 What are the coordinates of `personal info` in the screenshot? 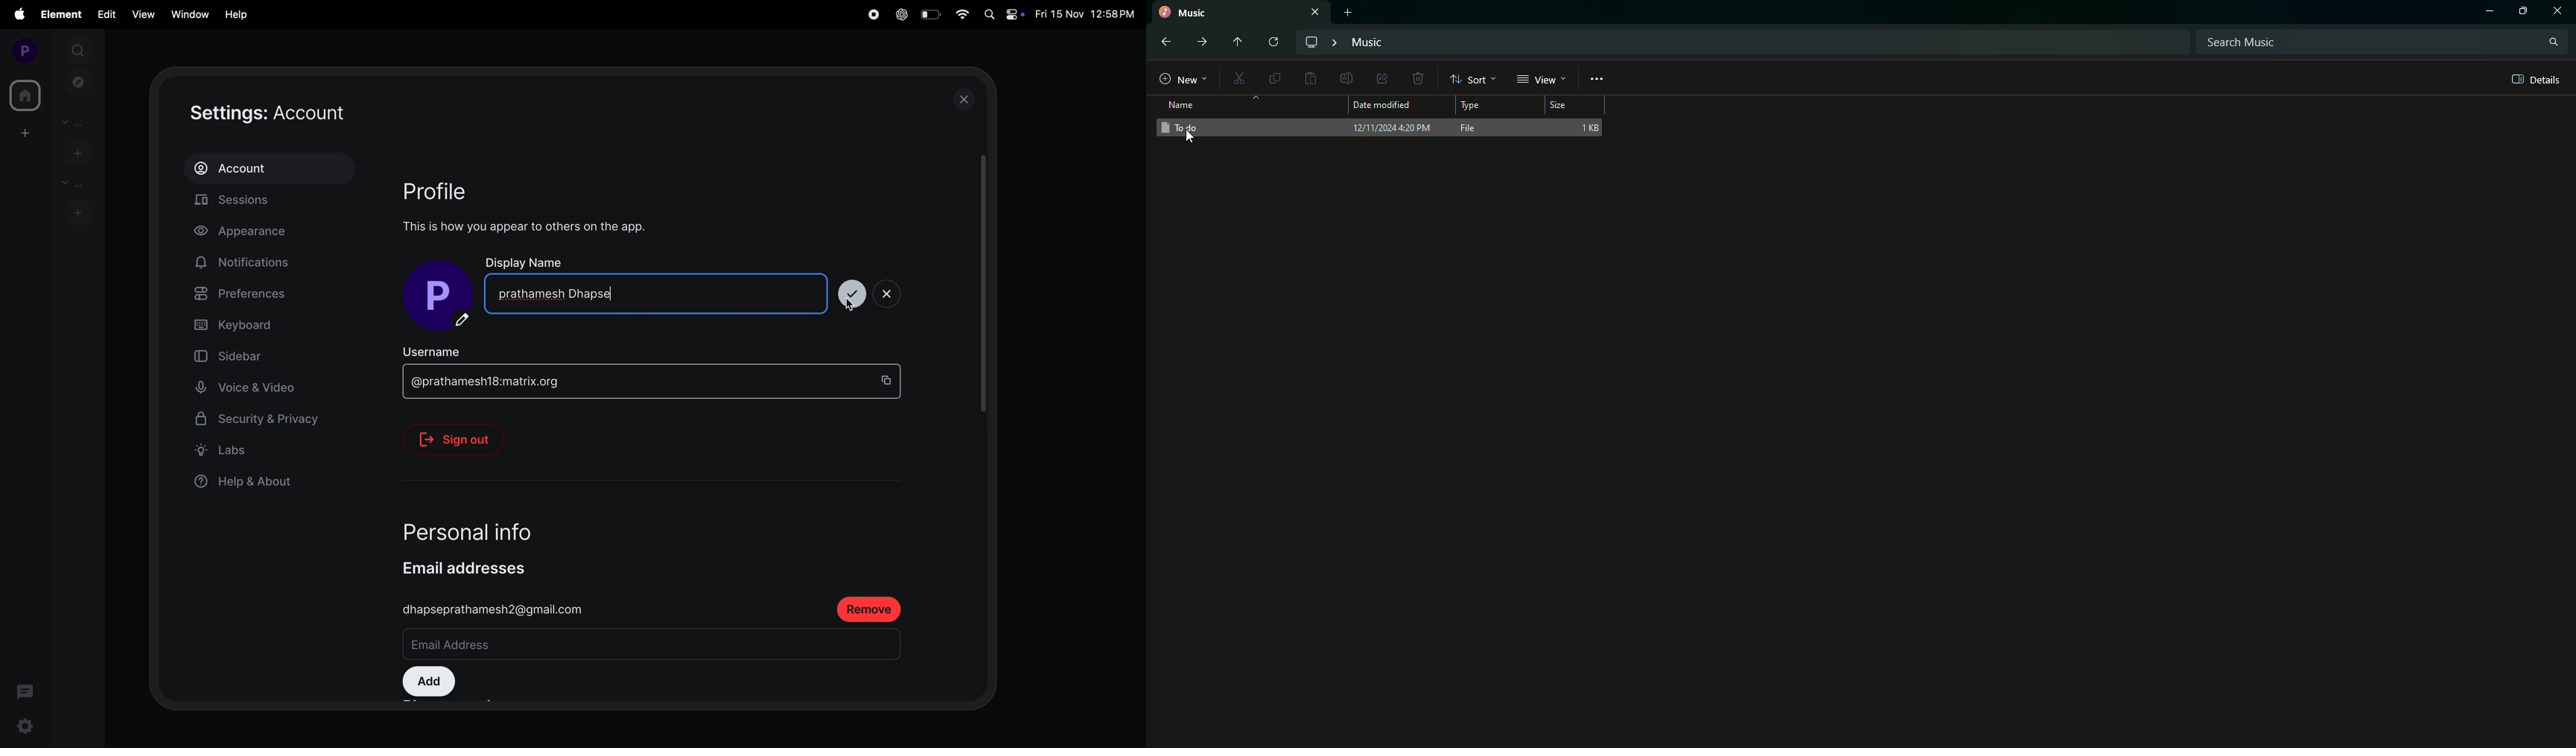 It's located at (490, 528).